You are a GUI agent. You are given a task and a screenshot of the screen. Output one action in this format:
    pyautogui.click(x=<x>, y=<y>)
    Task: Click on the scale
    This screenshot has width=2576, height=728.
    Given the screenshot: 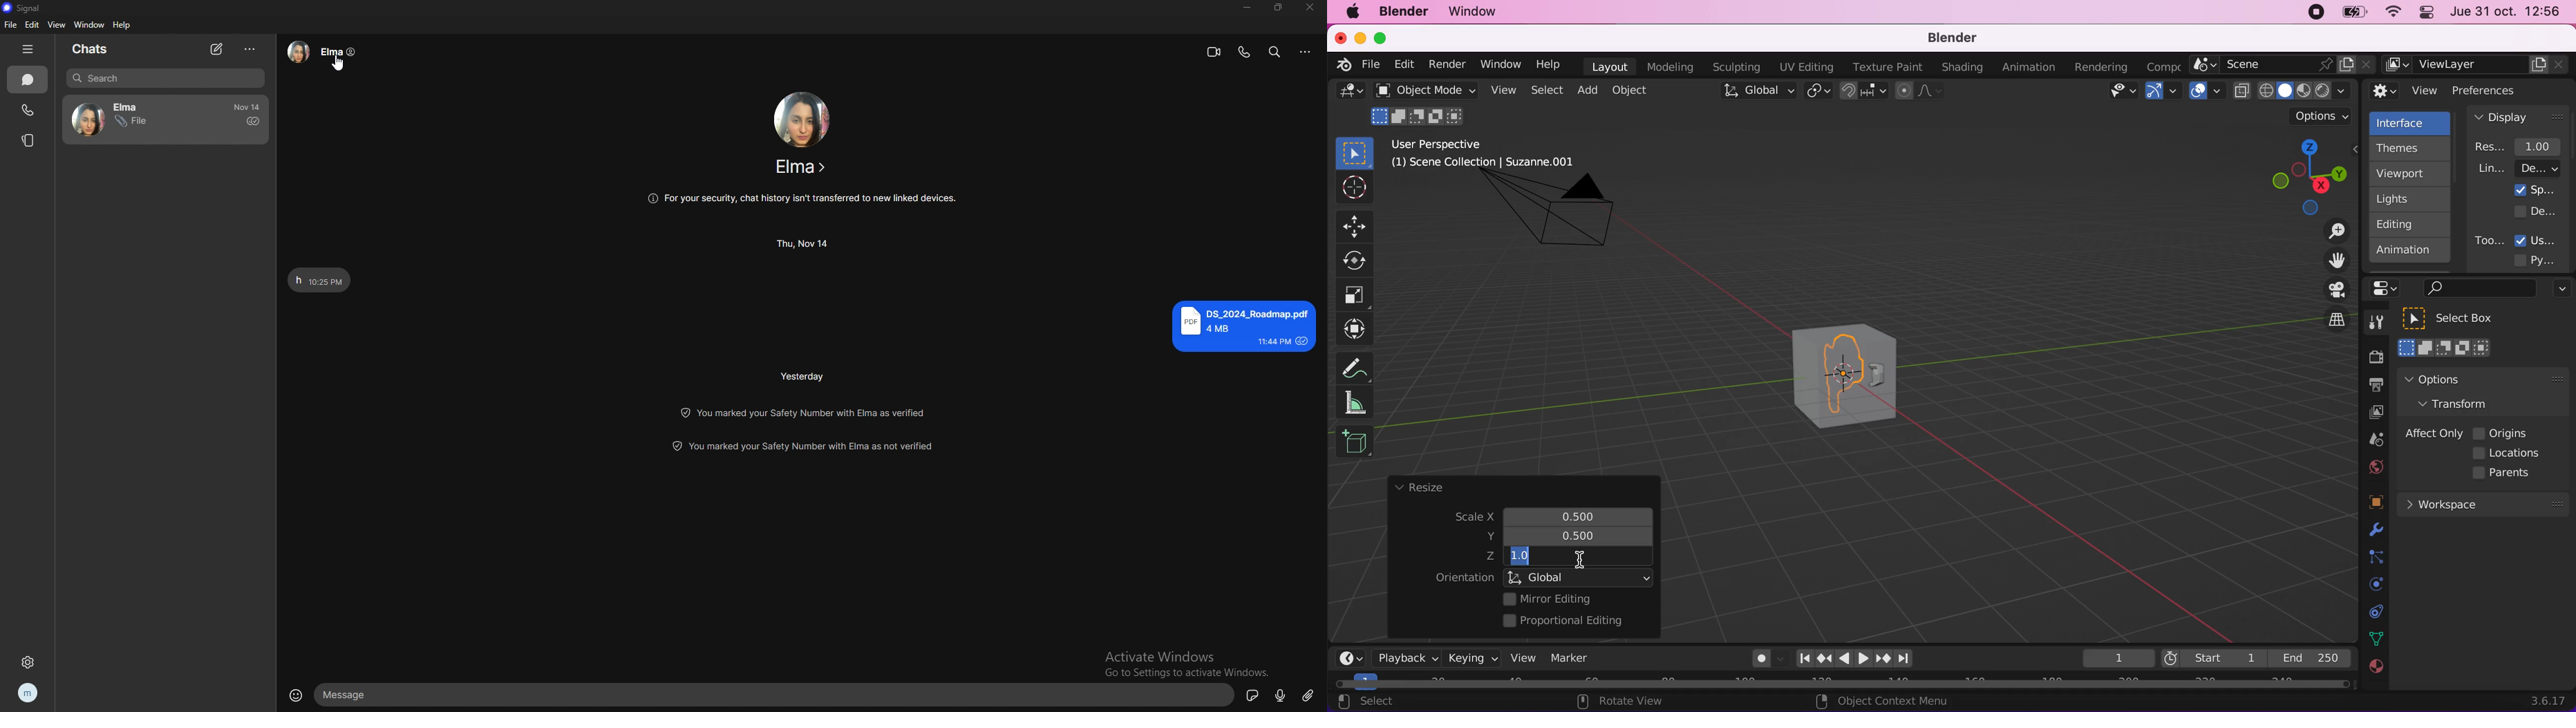 What is the action you would take?
    pyautogui.click(x=1465, y=518)
    